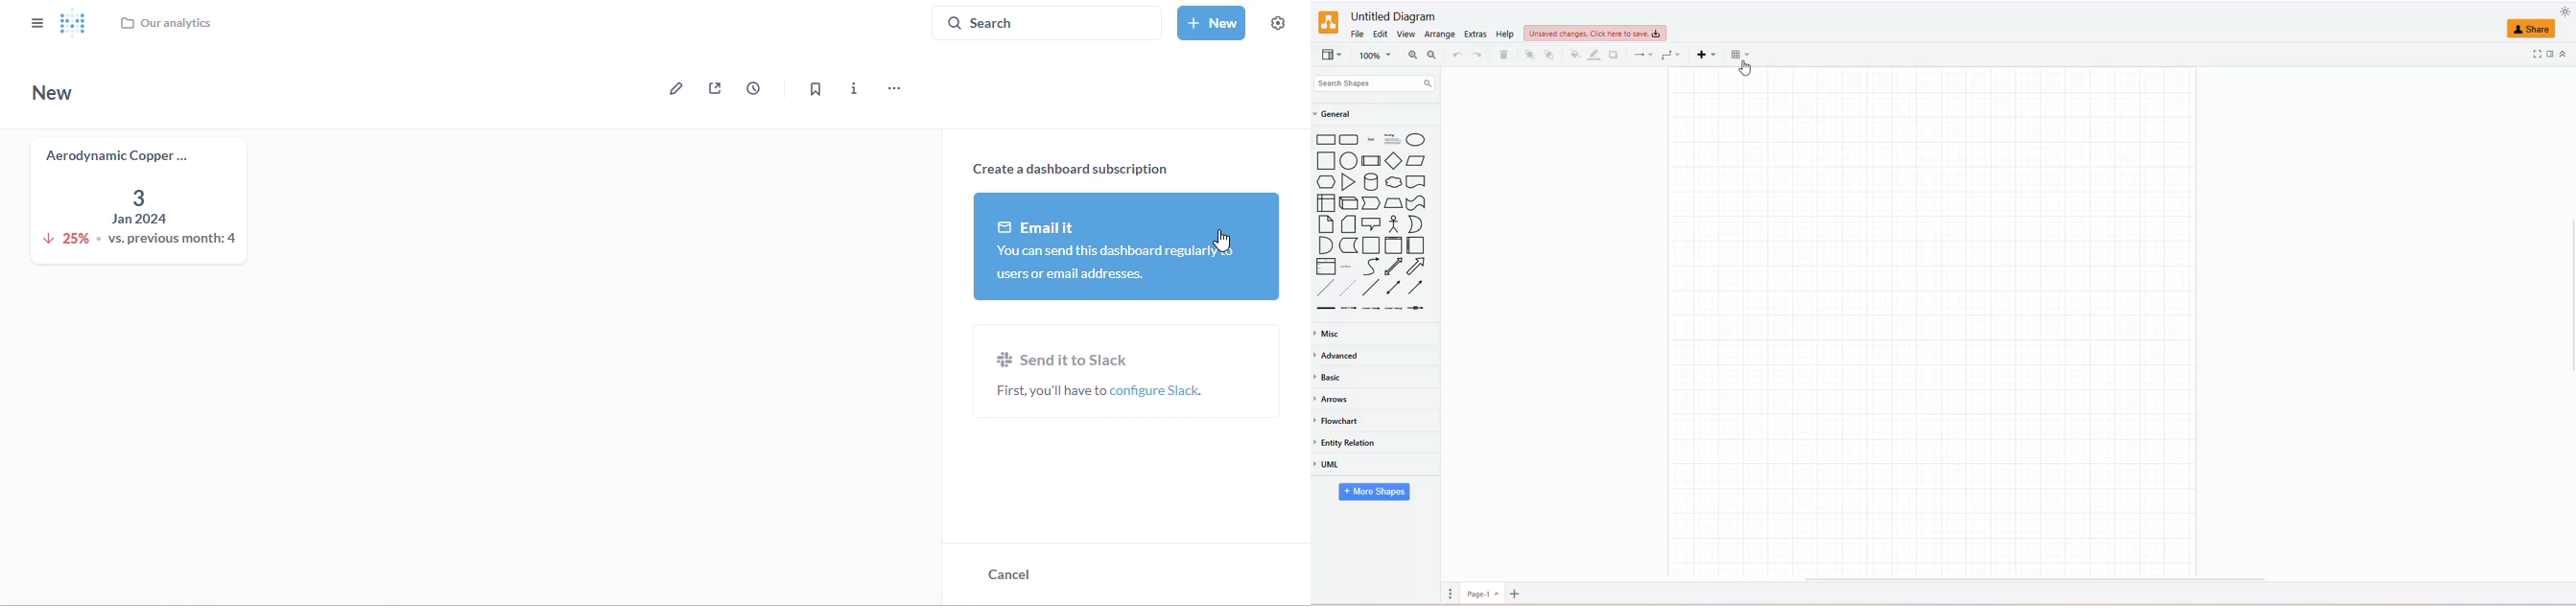  What do you see at coordinates (1409, 35) in the screenshot?
I see `view` at bounding box center [1409, 35].